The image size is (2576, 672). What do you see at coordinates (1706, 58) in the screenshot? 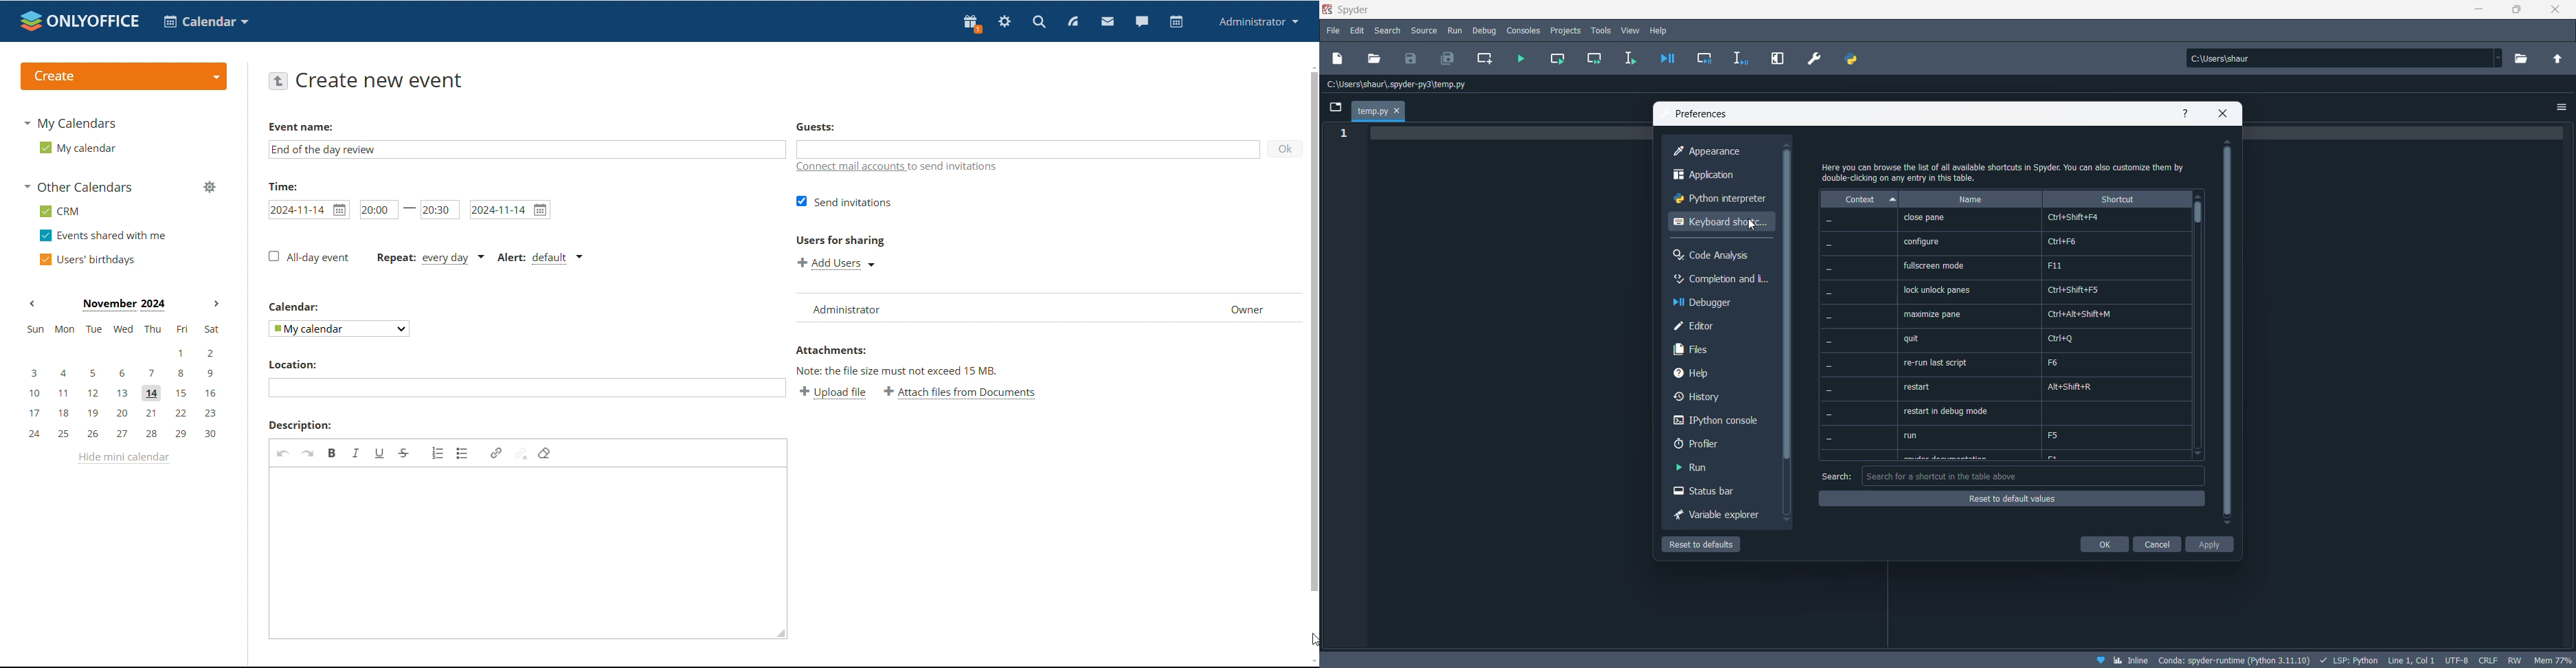
I see `debug cell` at bounding box center [1706, 58].